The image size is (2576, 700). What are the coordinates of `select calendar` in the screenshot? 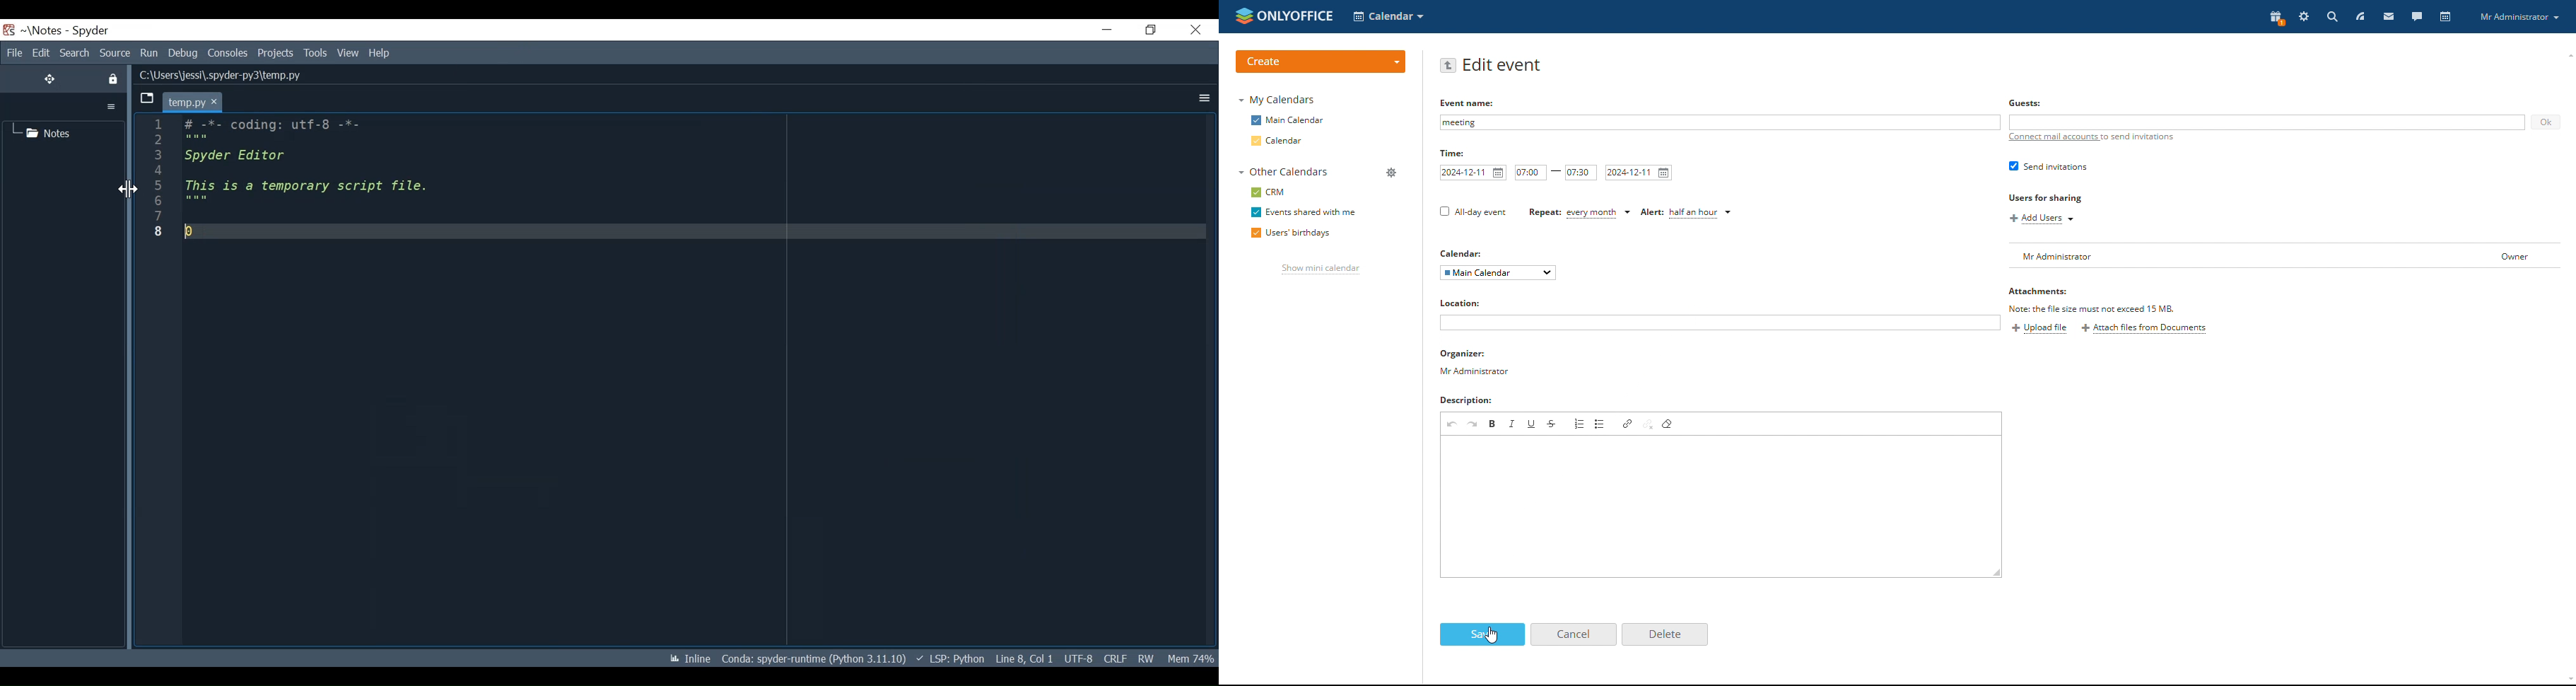 It's located at (1499, 273).